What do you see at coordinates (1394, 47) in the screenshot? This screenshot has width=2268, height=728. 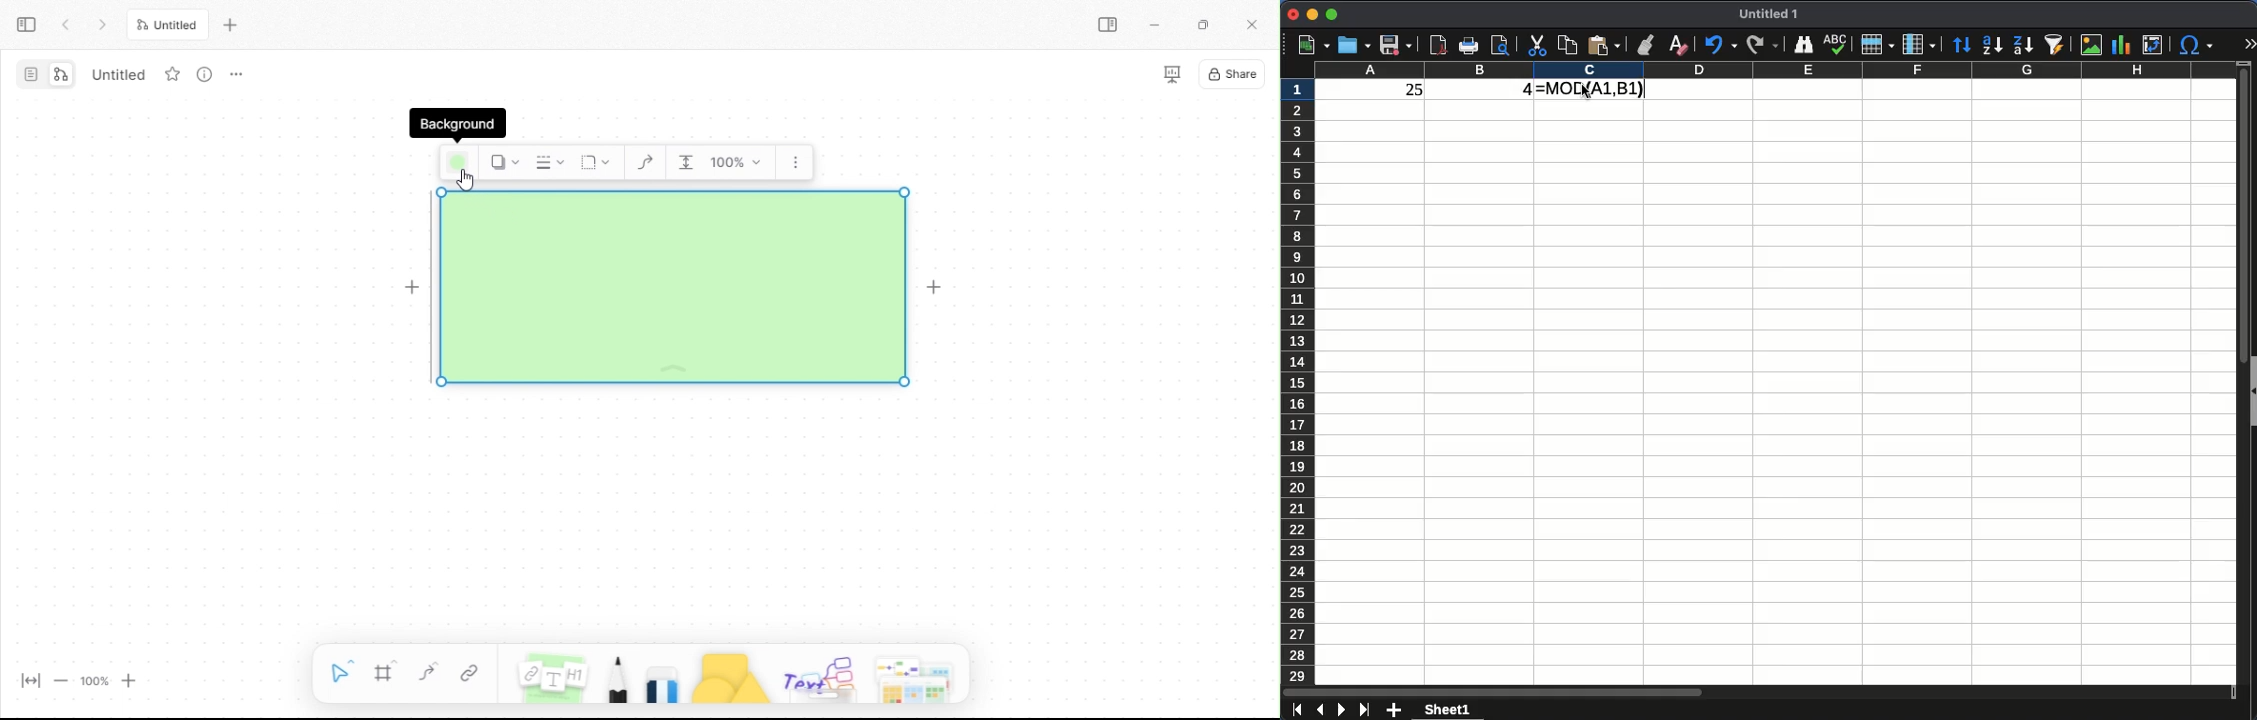 I see `save` at bounding box center [1394, 47].